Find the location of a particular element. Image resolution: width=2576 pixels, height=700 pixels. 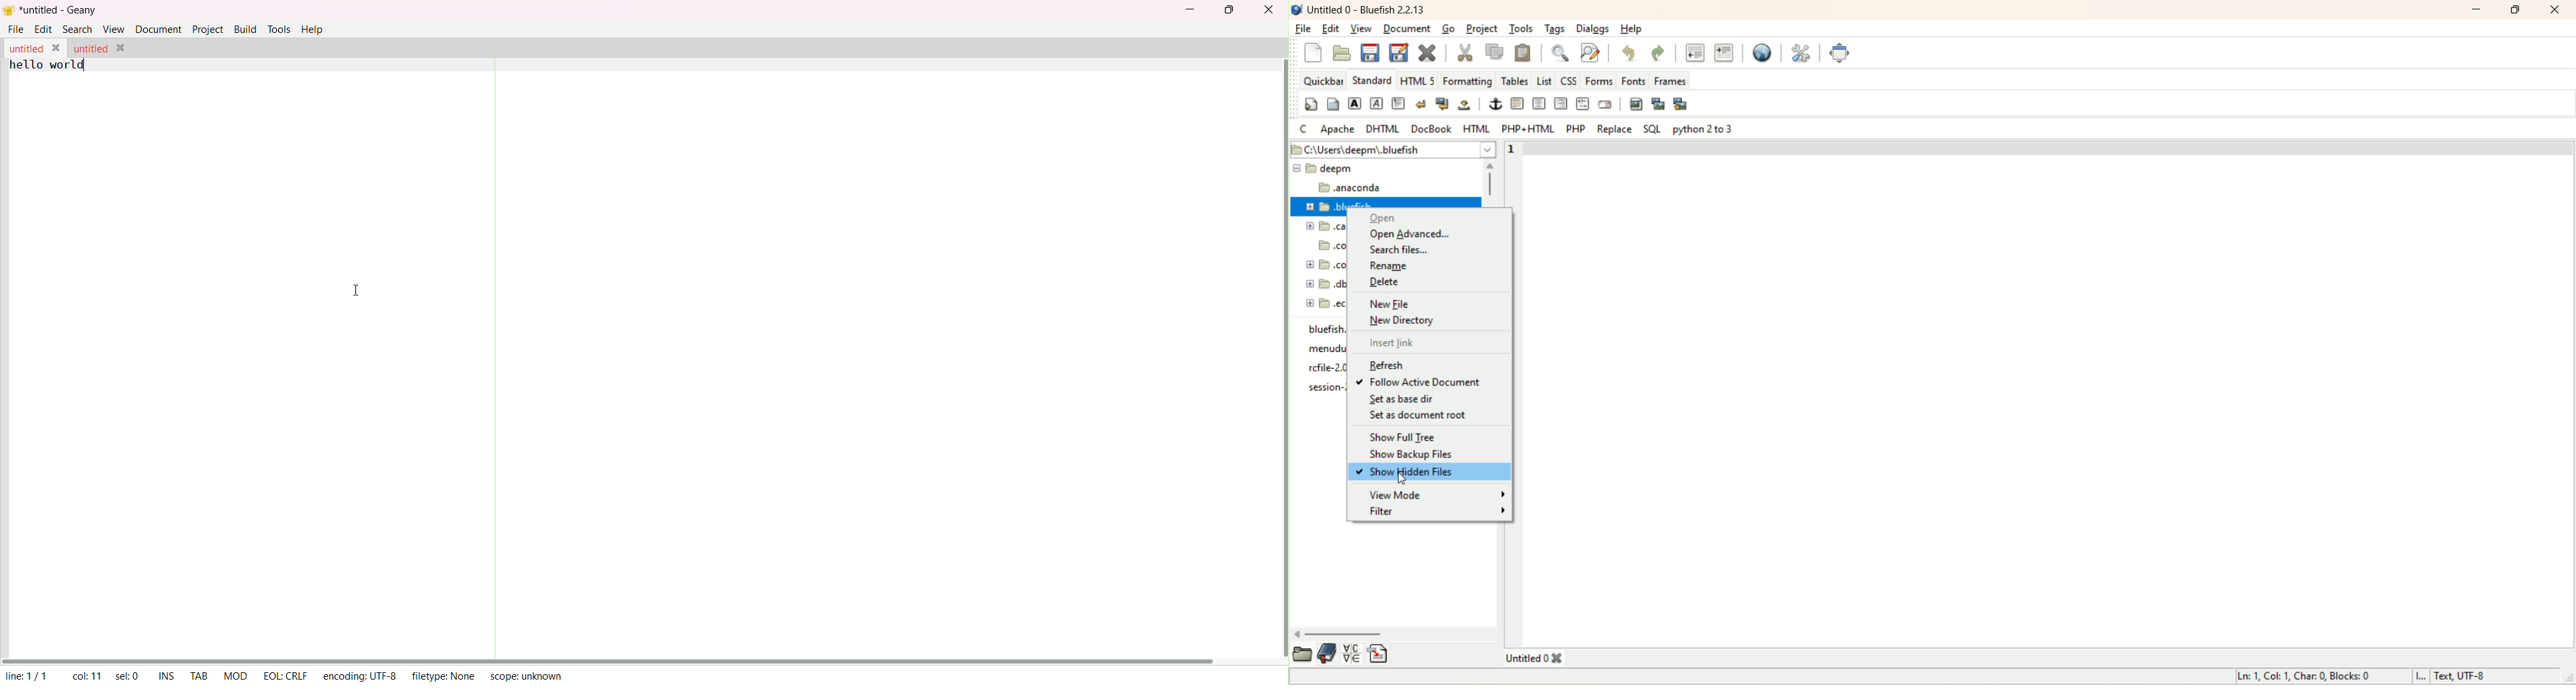

tables is located at coordinates (1515, 80).